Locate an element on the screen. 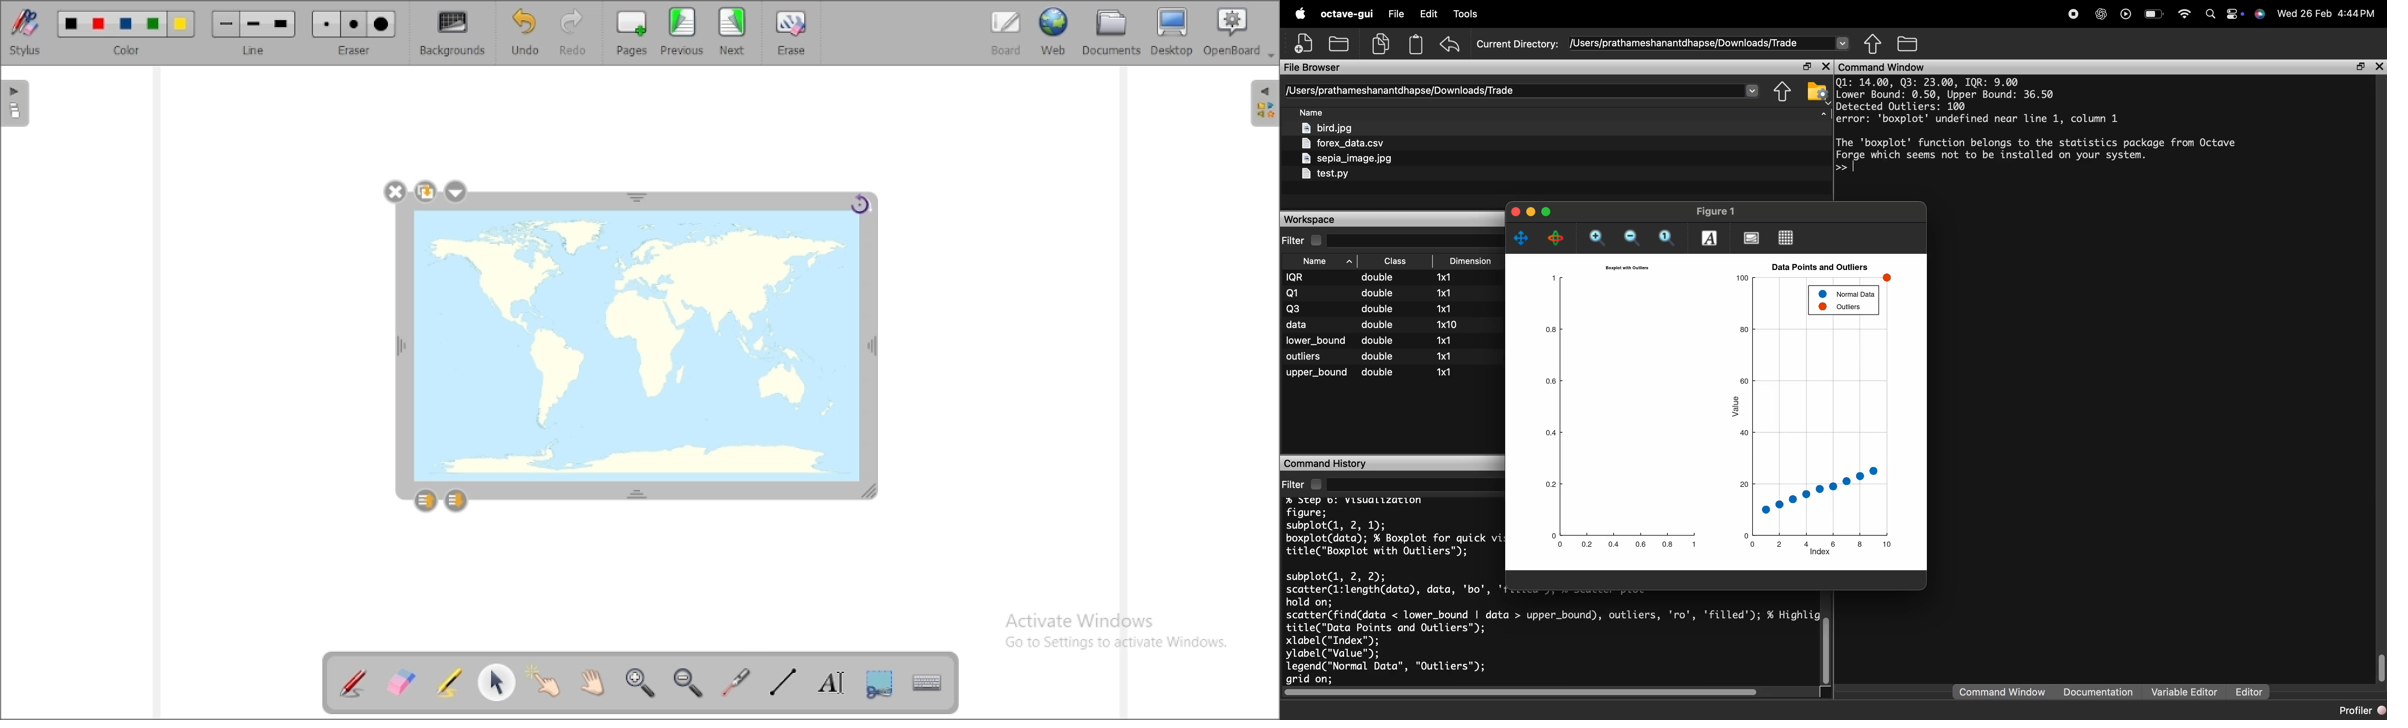 The width and height of the screenshot is (2408, 728). Graph is located at coordinates (1721, 412).